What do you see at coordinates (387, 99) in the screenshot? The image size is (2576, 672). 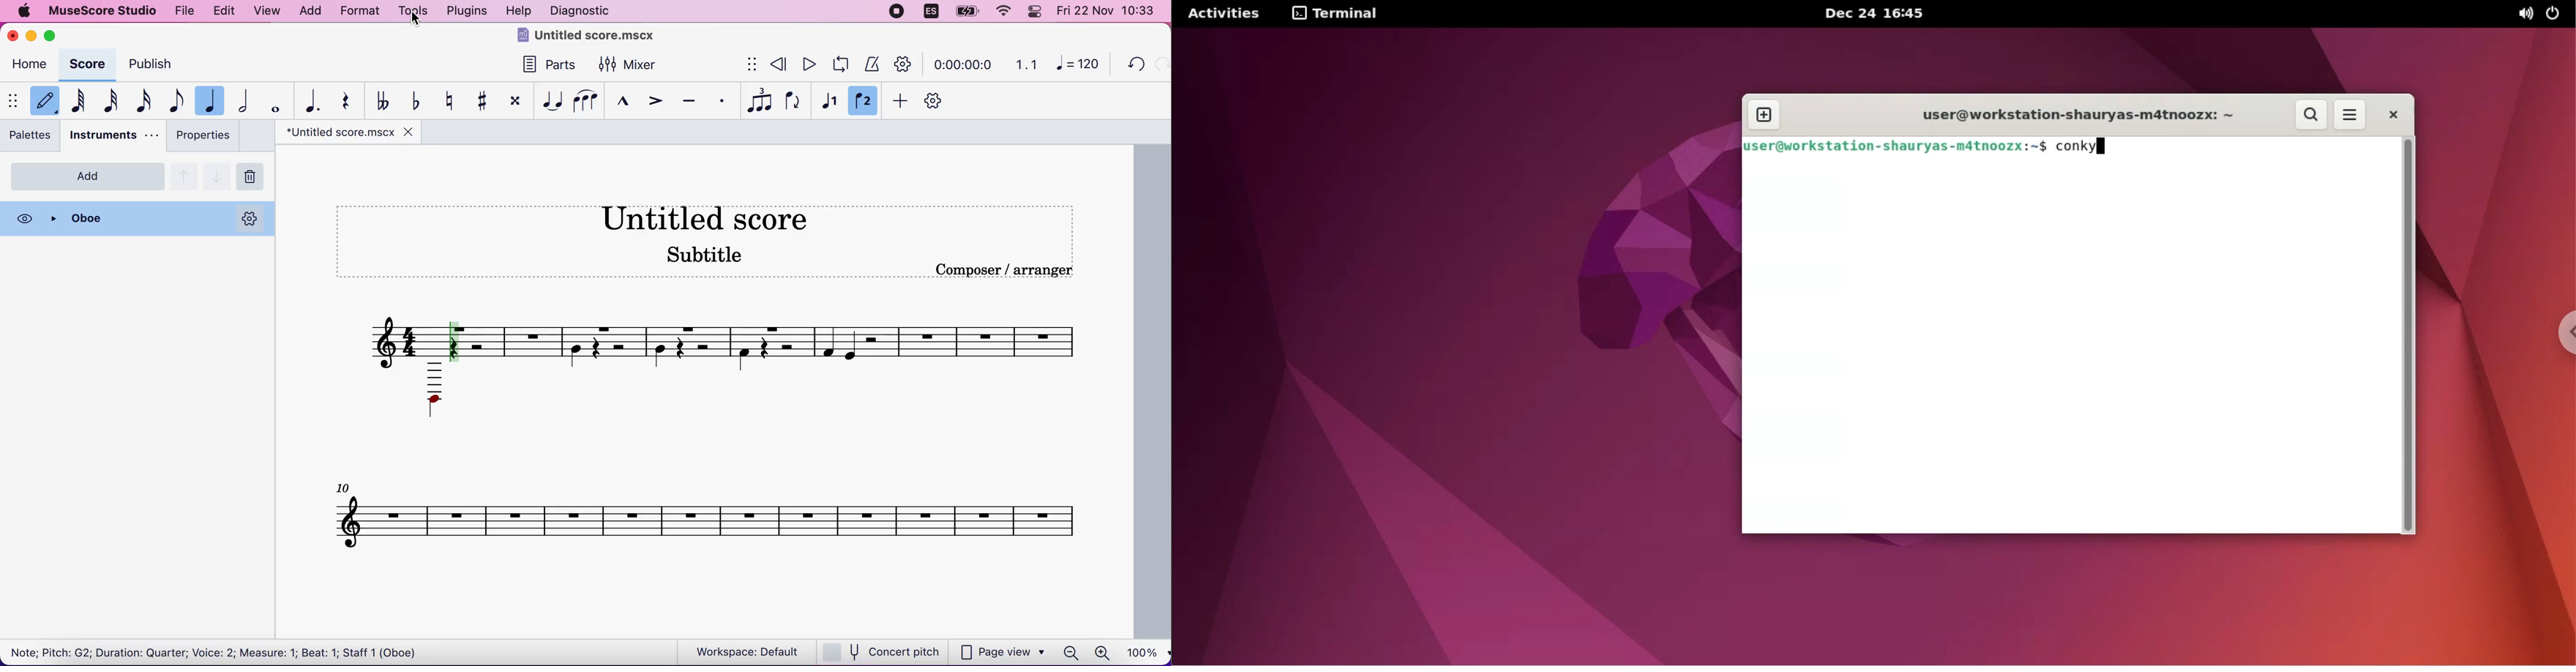 I see `toggle double flat` at bounding box center [387, 99].